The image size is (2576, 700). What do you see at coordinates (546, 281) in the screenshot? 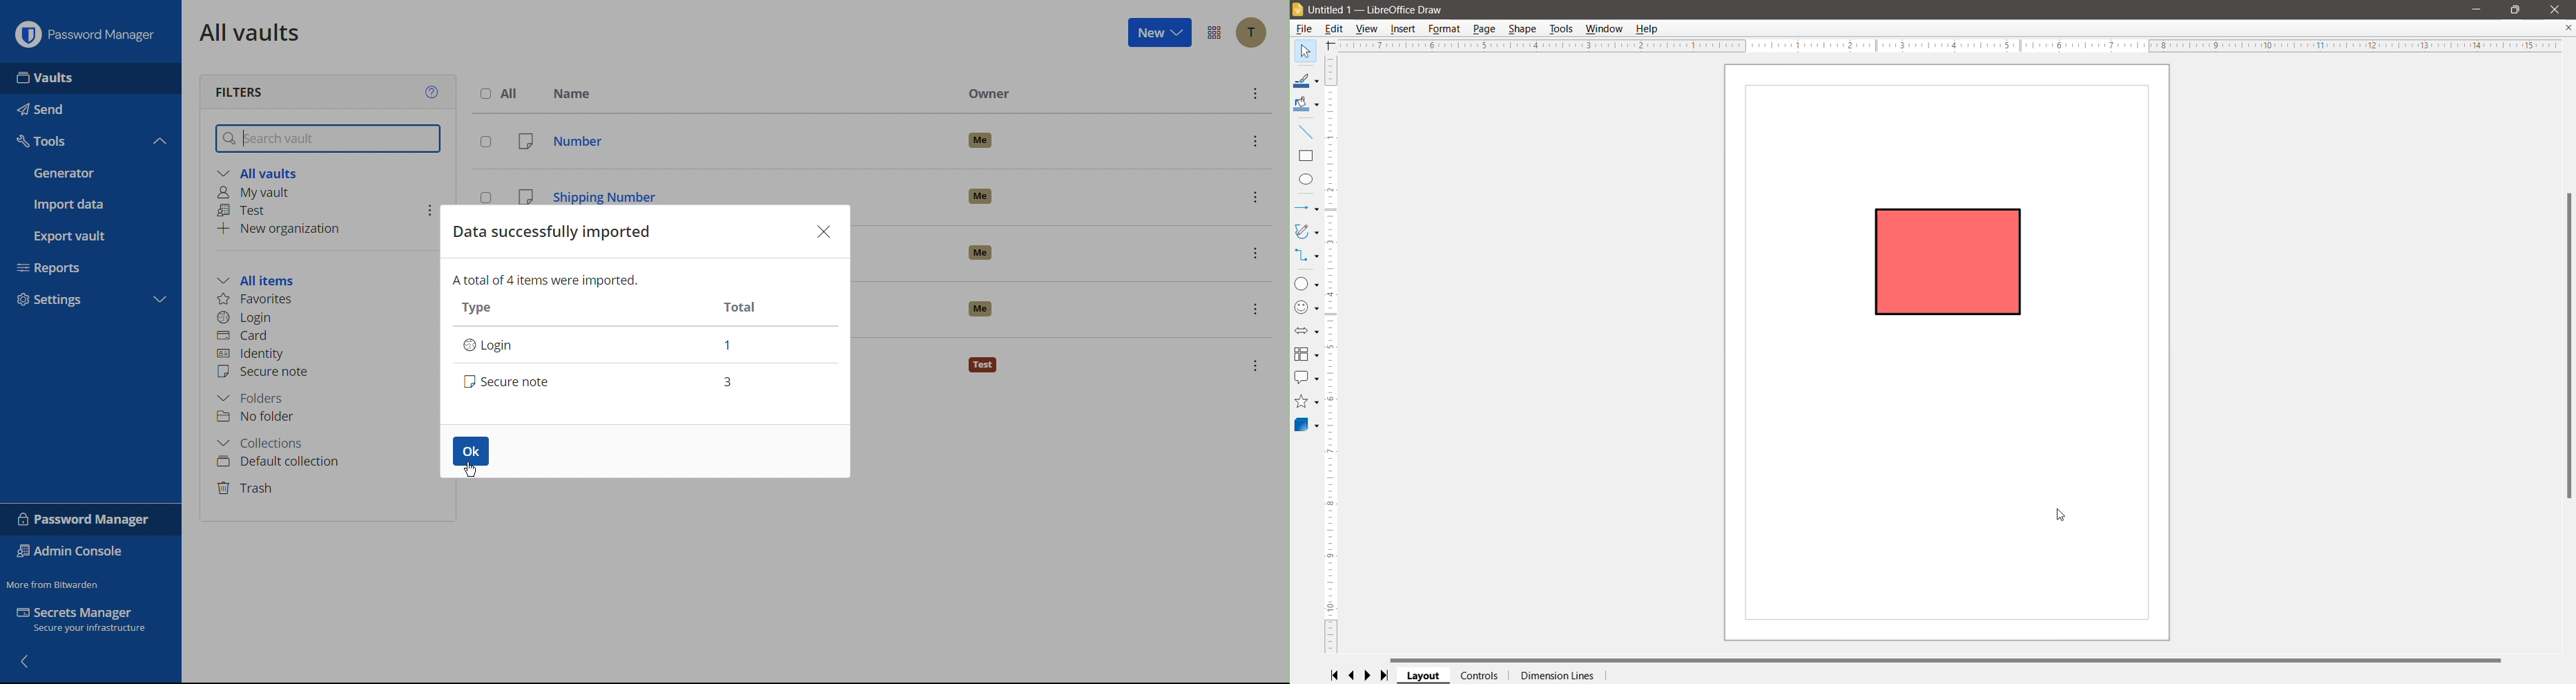
I see `A total of 4 items were imported` at bounding box center [546, 281].